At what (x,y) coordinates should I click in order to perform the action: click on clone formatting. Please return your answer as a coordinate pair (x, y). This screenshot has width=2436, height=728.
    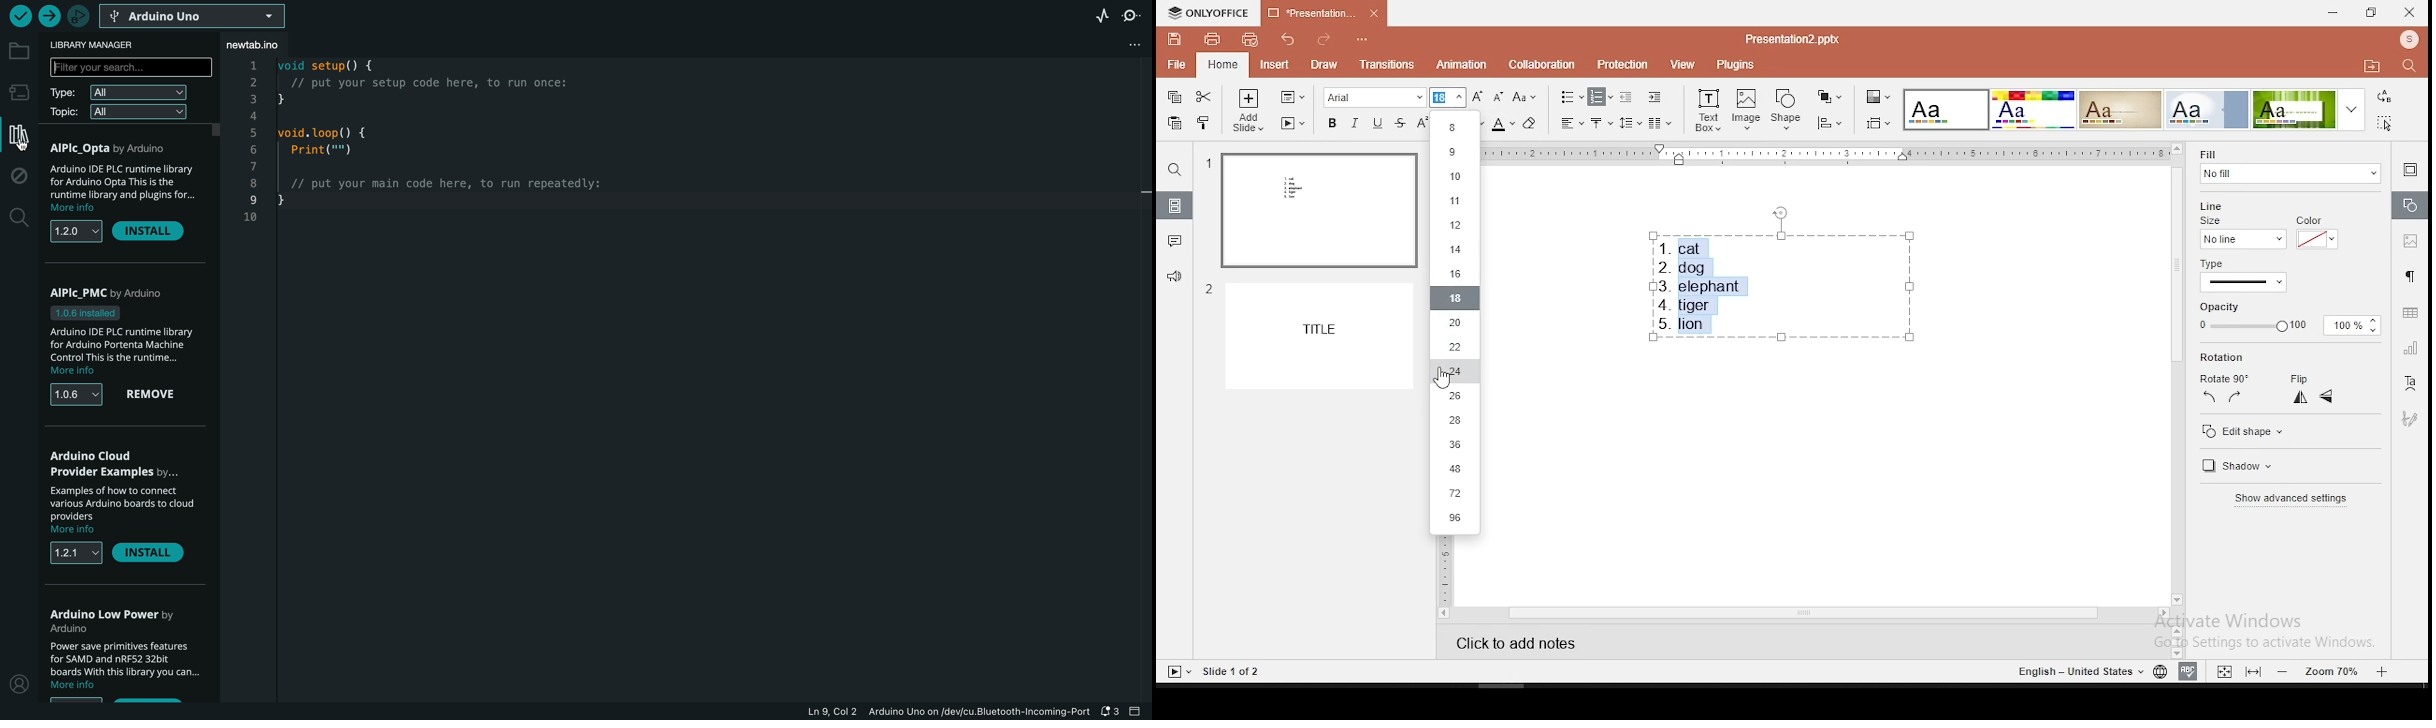
    Looking at the image, I should click on (1204, 122).